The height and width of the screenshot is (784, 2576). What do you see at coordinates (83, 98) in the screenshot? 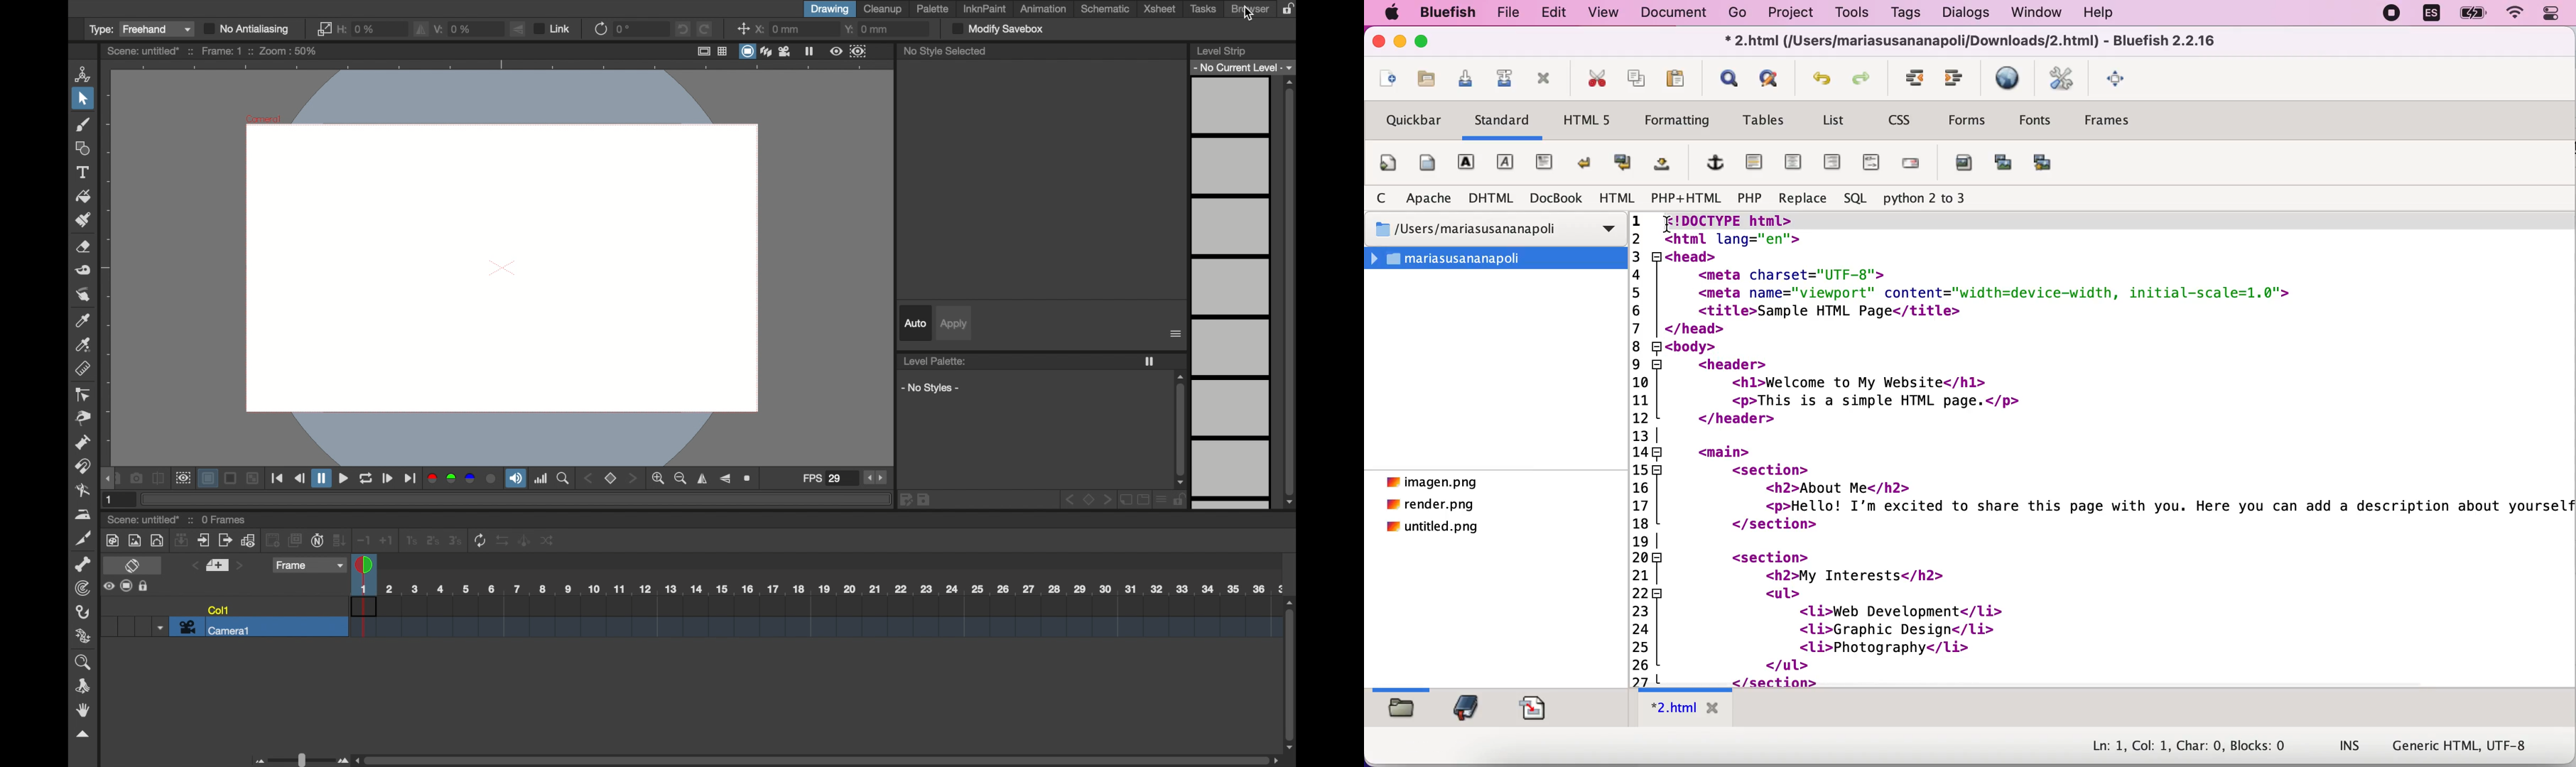
I see `selection tool` at bounding box center [83, 98].